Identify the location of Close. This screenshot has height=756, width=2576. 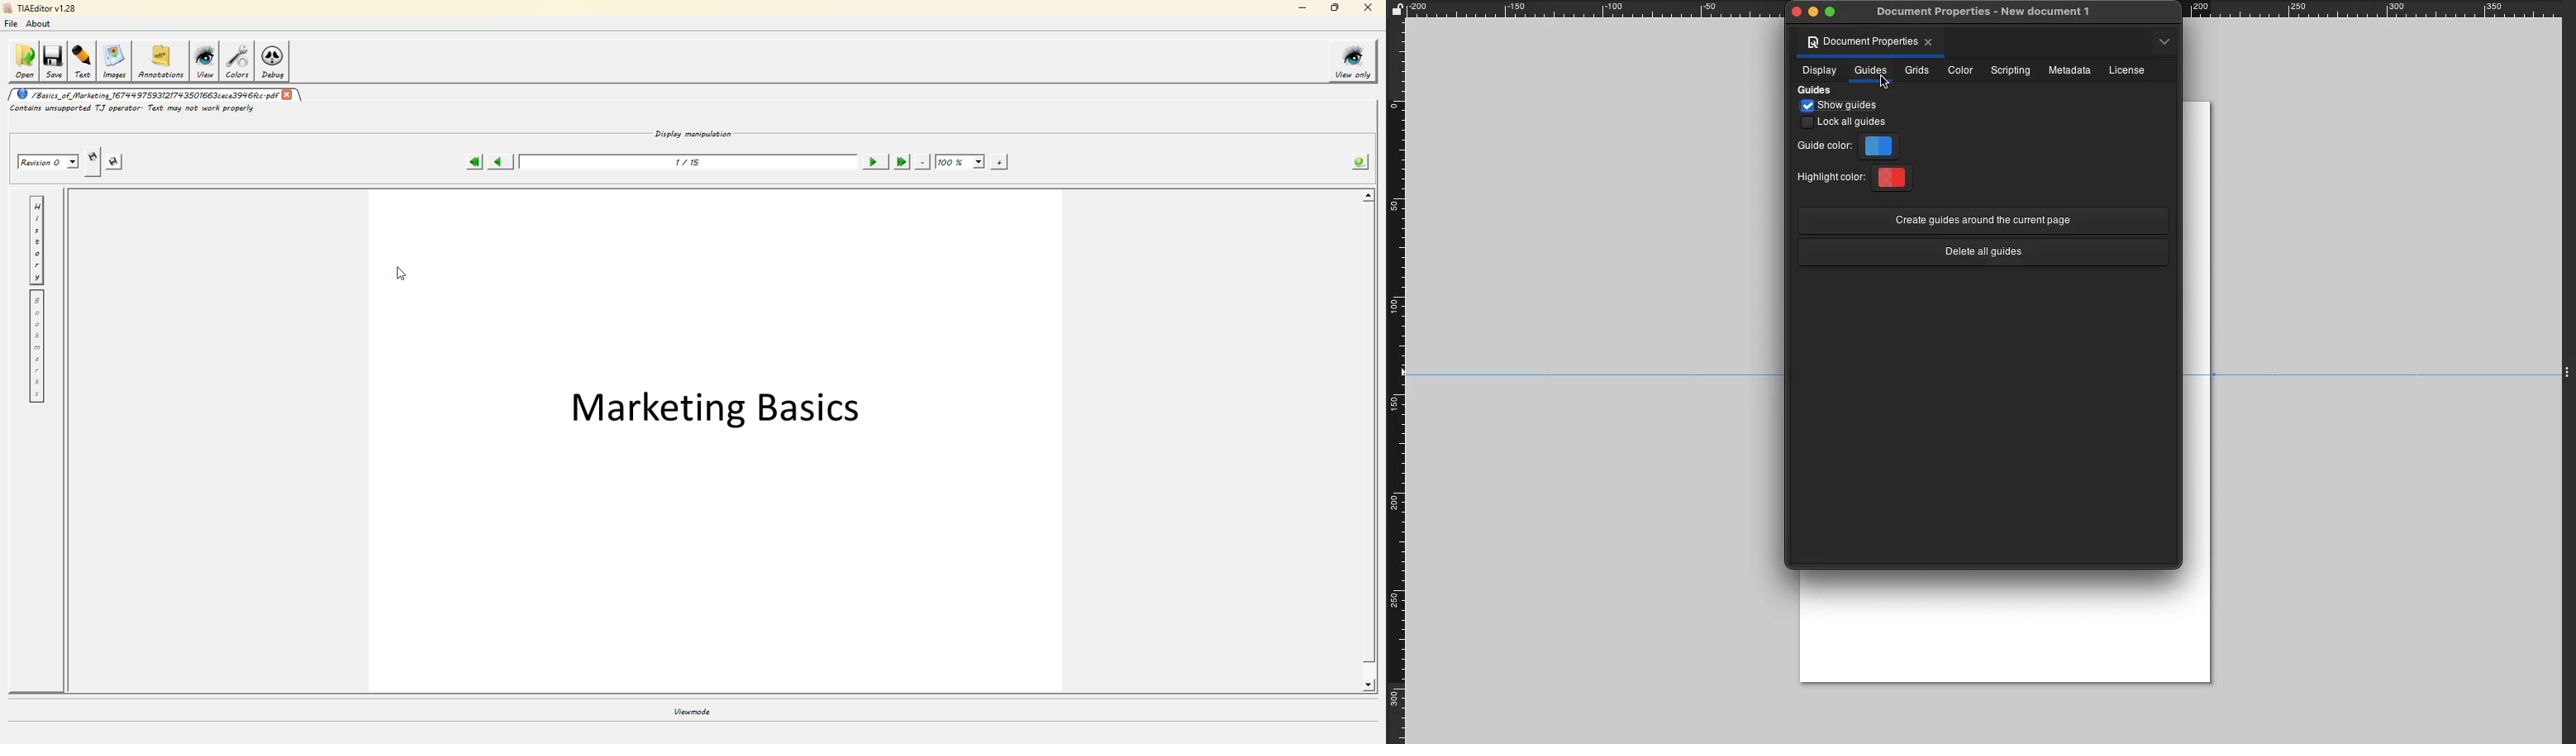
(1932, 42).